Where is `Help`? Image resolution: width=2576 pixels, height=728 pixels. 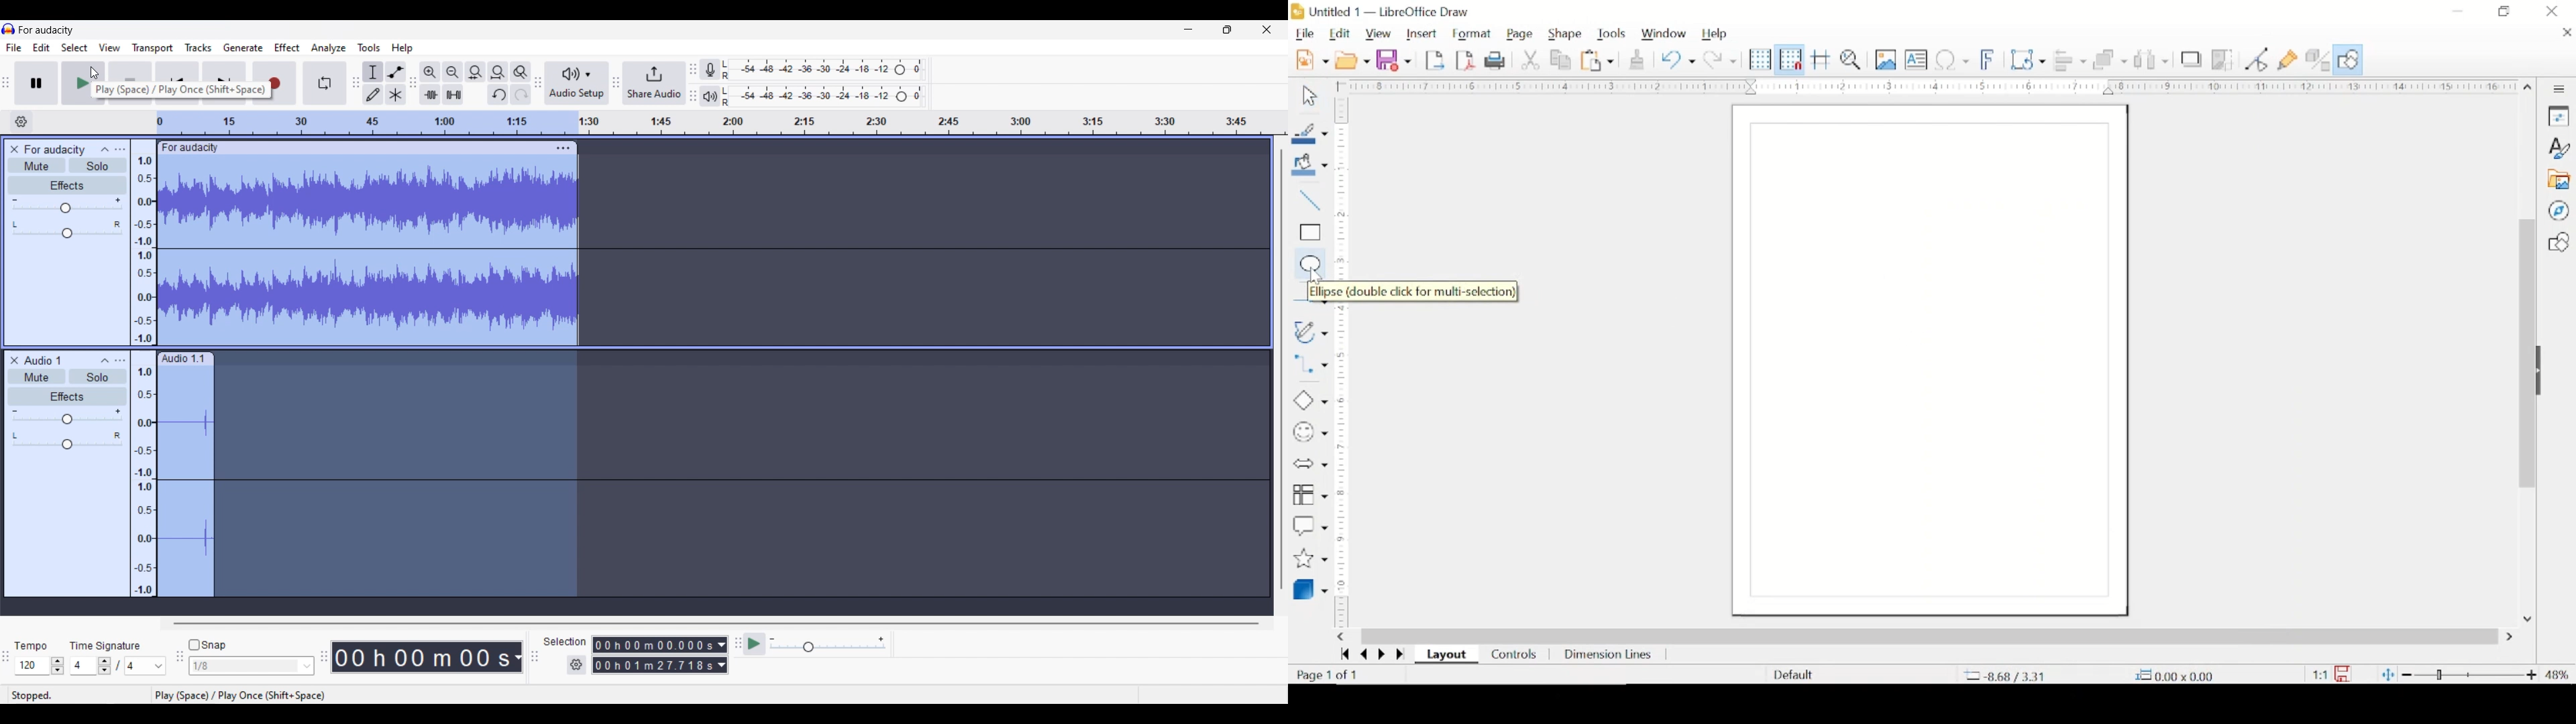 Help is located at coordinates (402, 49).